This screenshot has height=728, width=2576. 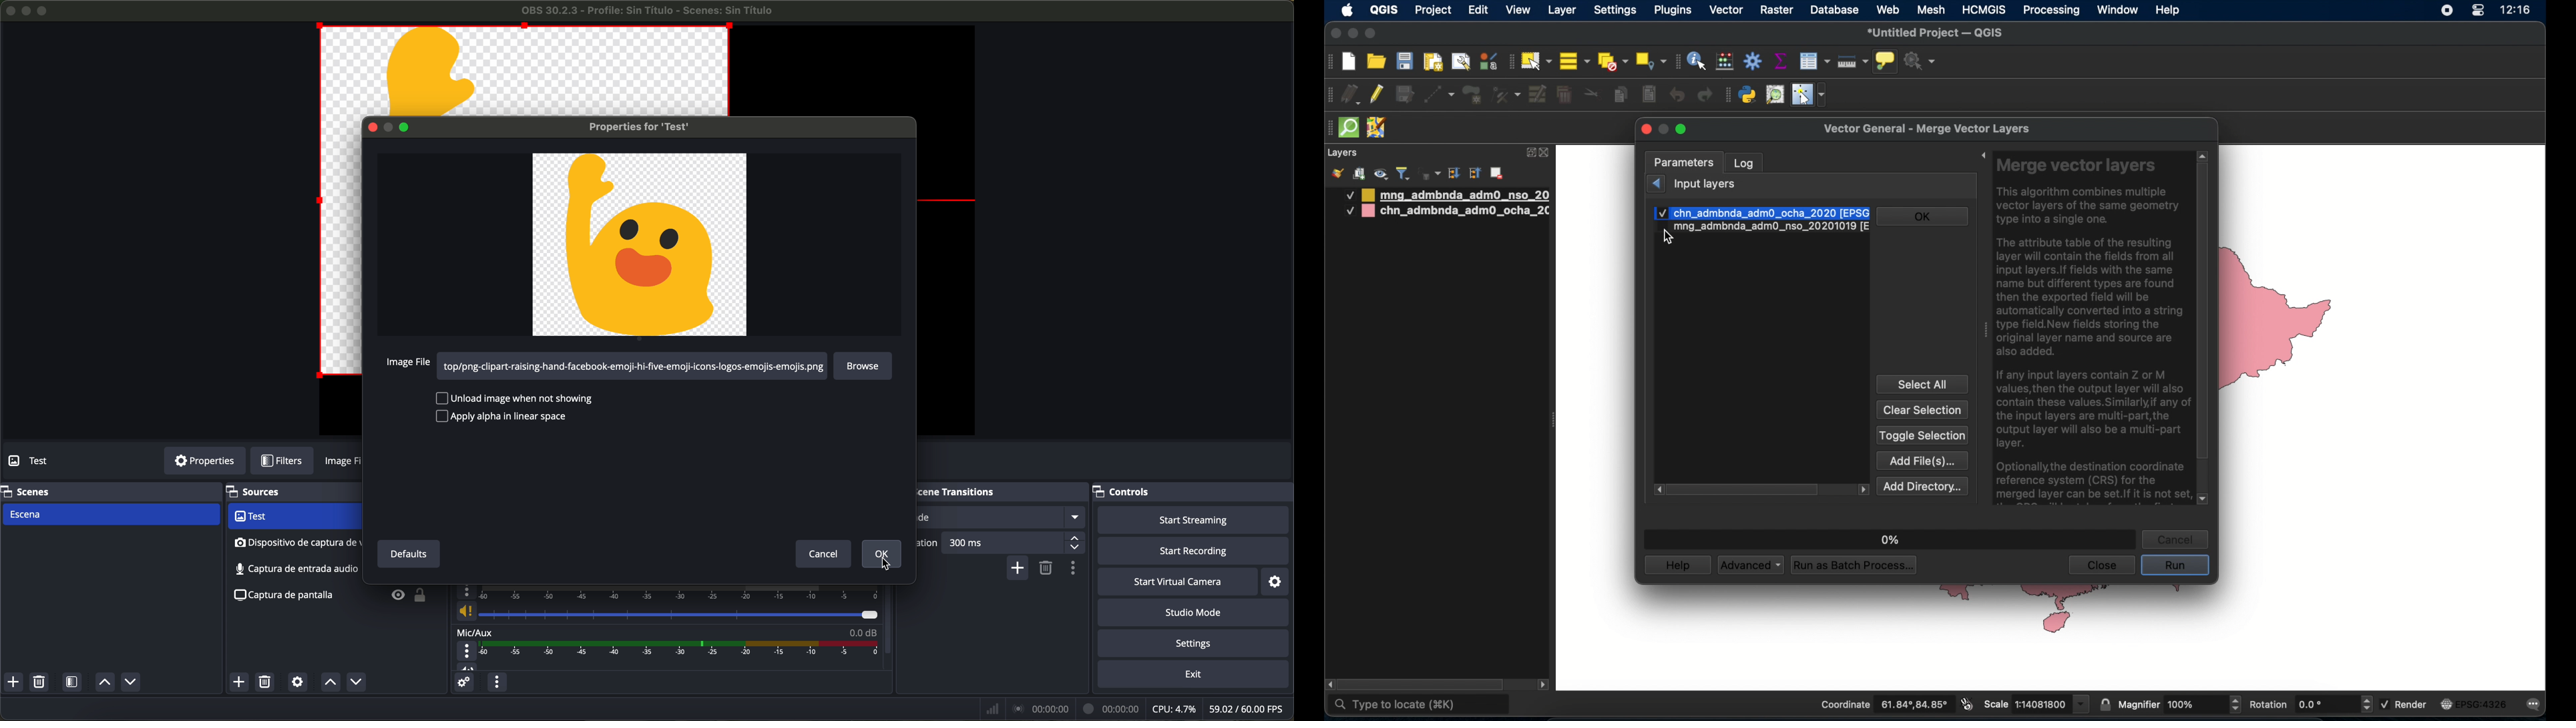 I want to click on screen recorder icon, so click(x=2445, y=11).